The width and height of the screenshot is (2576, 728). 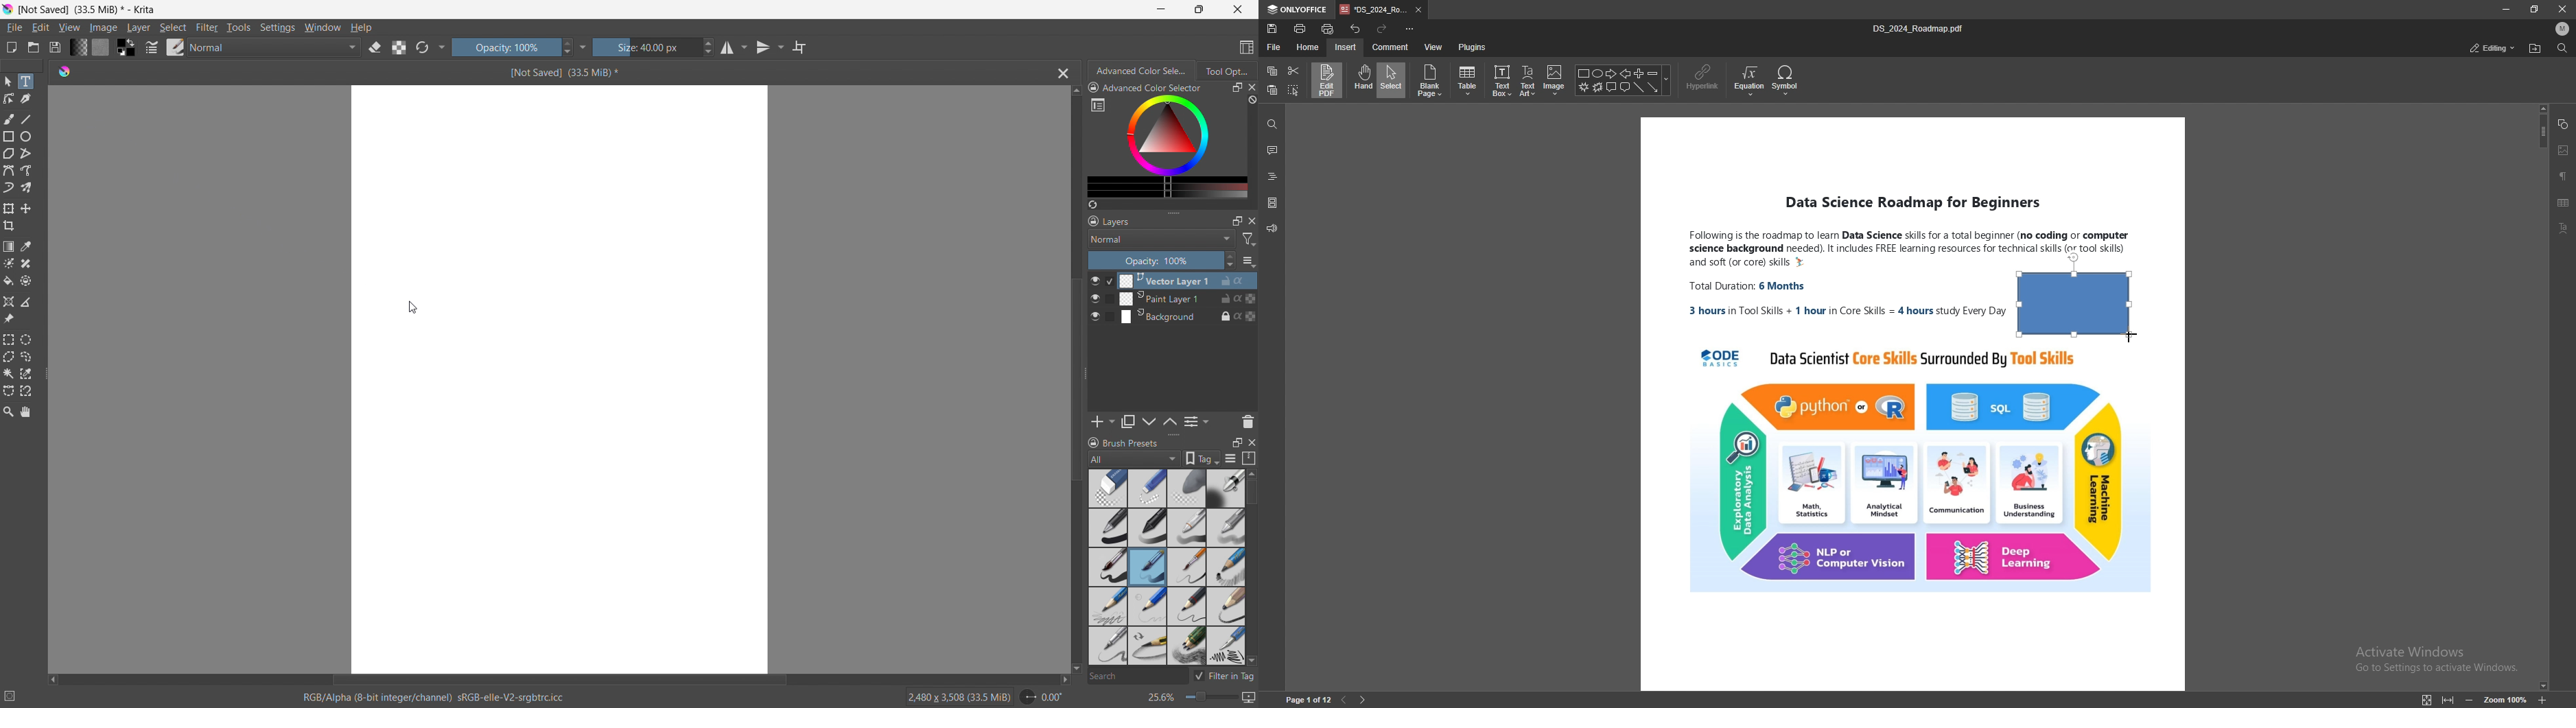 I want to click on Activate Windows
Go to Settings to activate Windows., so click(x=2434, y=657).